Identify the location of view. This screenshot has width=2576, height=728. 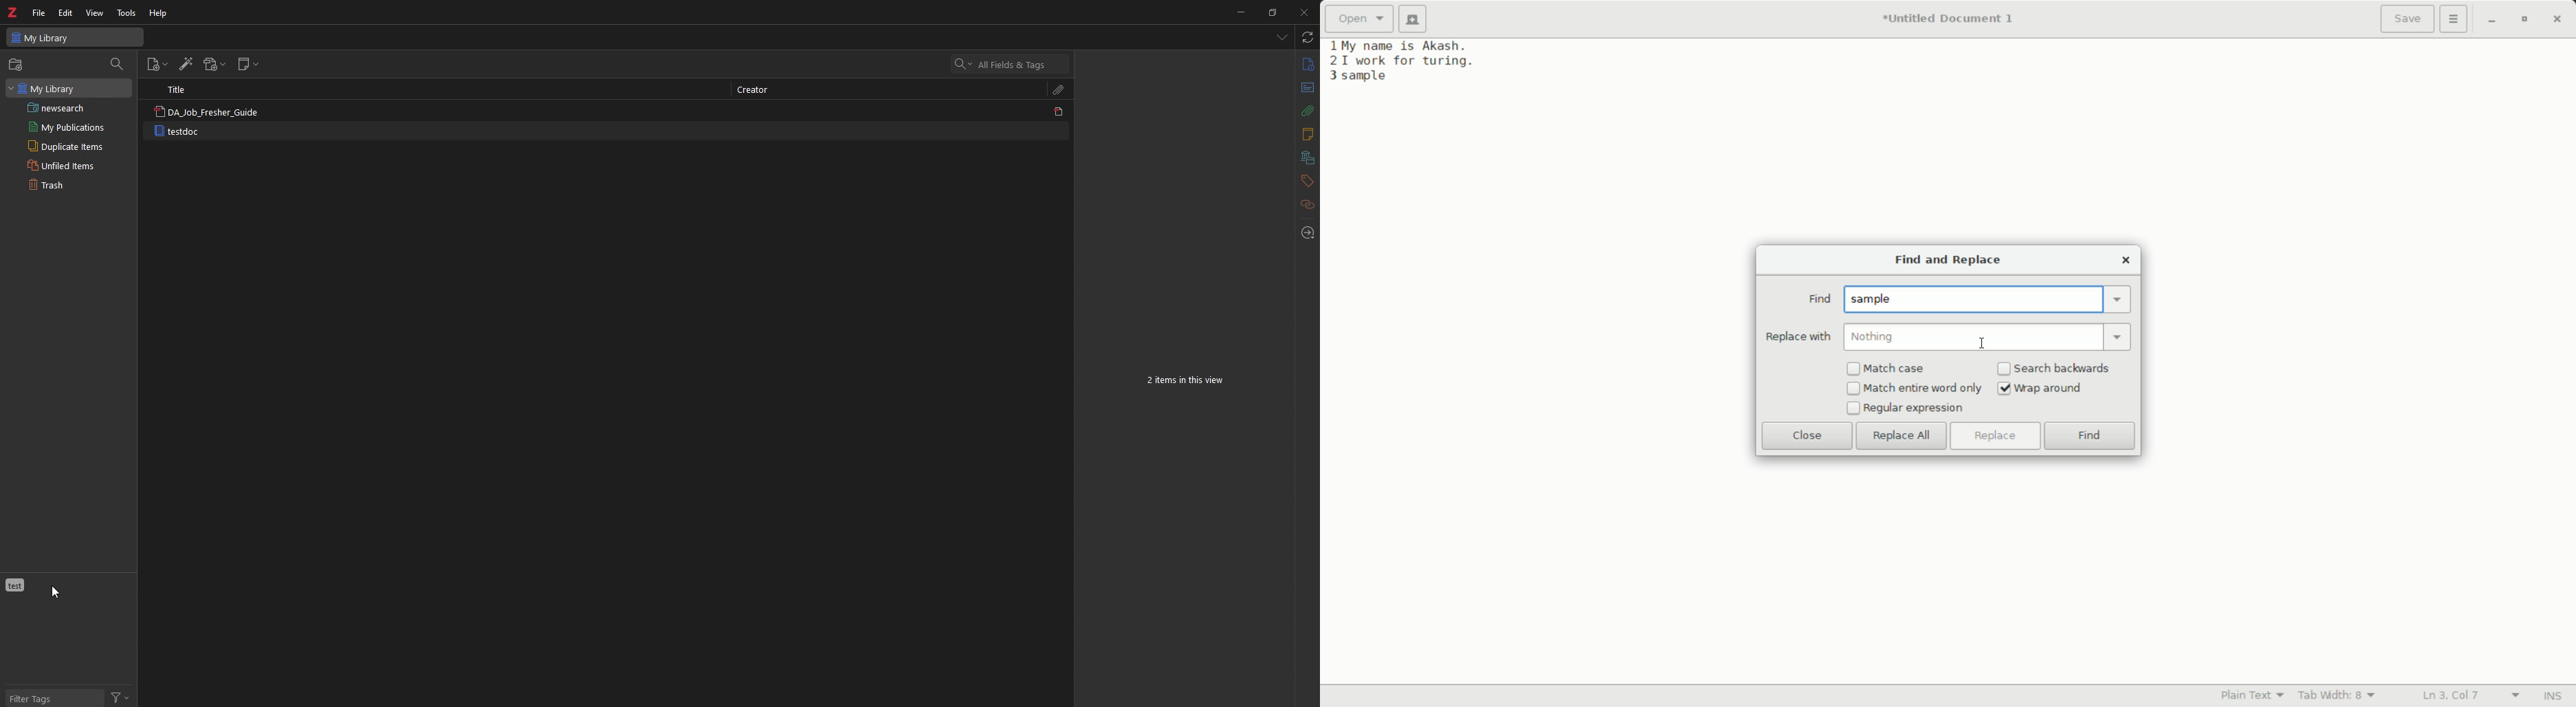
(94, 13).